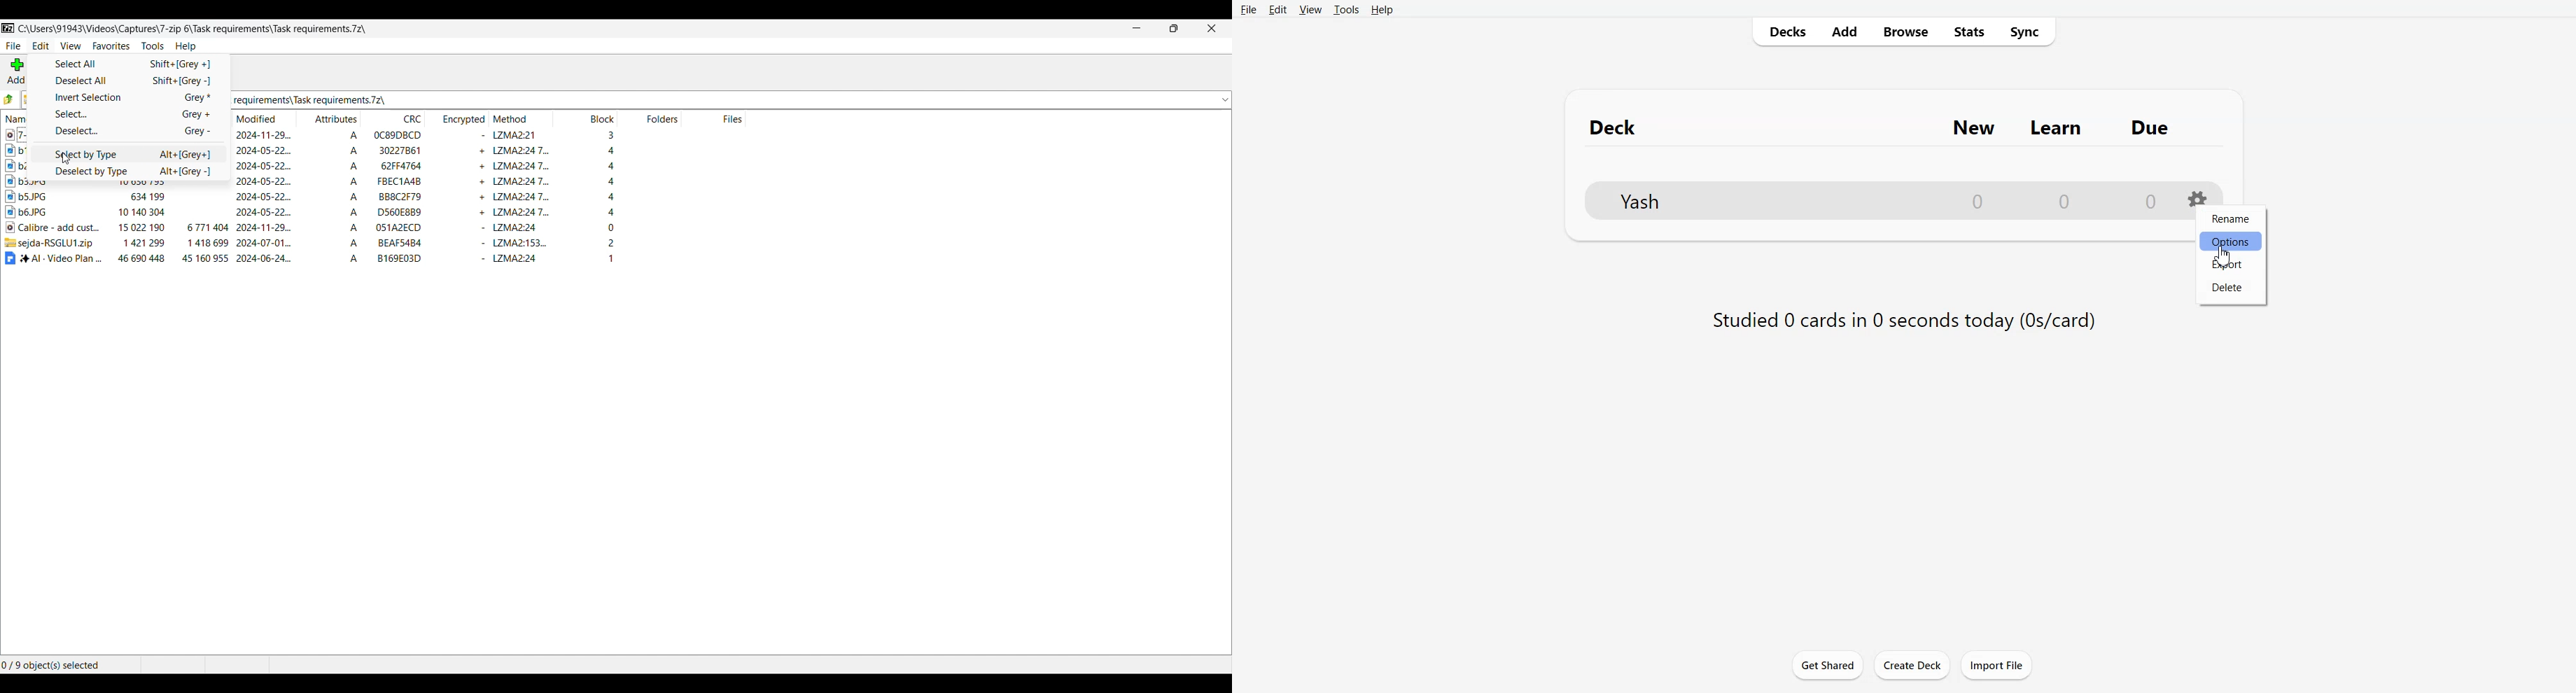 This screenshot has width=2576, height=700. What do you see at coordinates (1845, 31) in the screenshot?
I see `Add` at bounding box center [1845, 31].